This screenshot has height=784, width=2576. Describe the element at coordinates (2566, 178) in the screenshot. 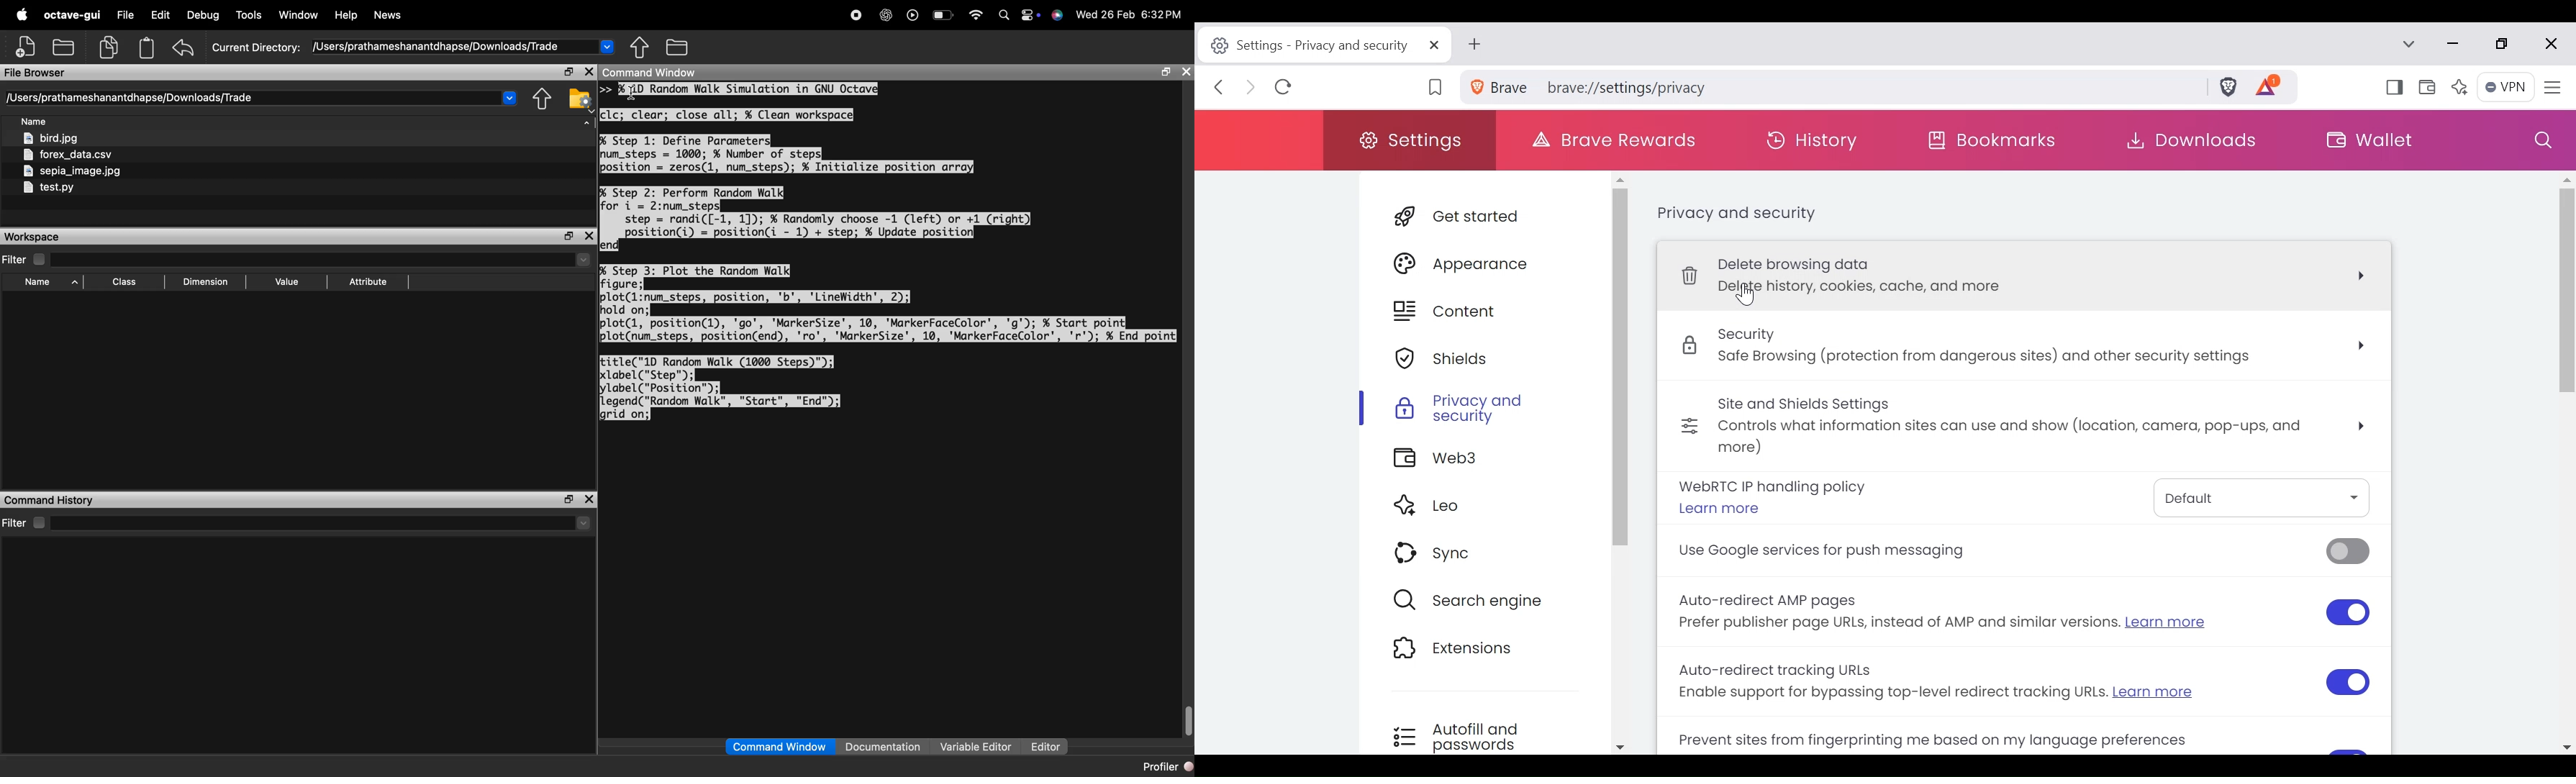

I see `Scroll up` at that location.